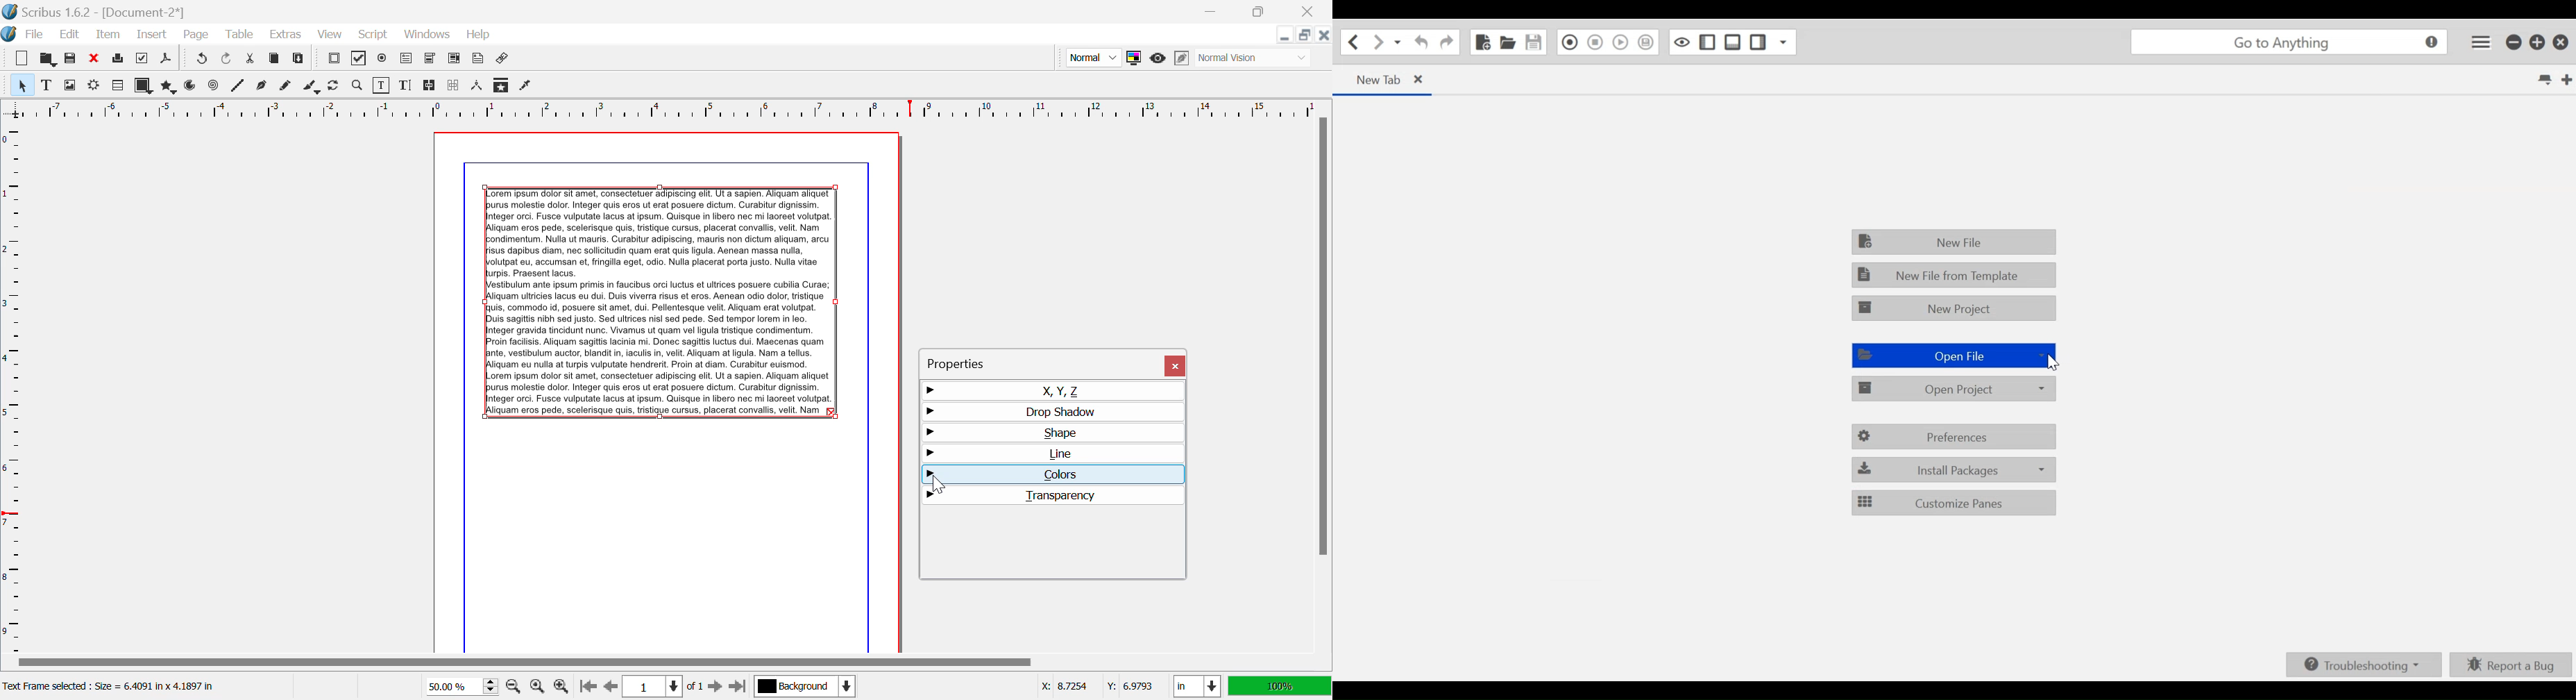 This screenshot has width=2576, height=700. I want to click on Render Frame, so click(117, 86).